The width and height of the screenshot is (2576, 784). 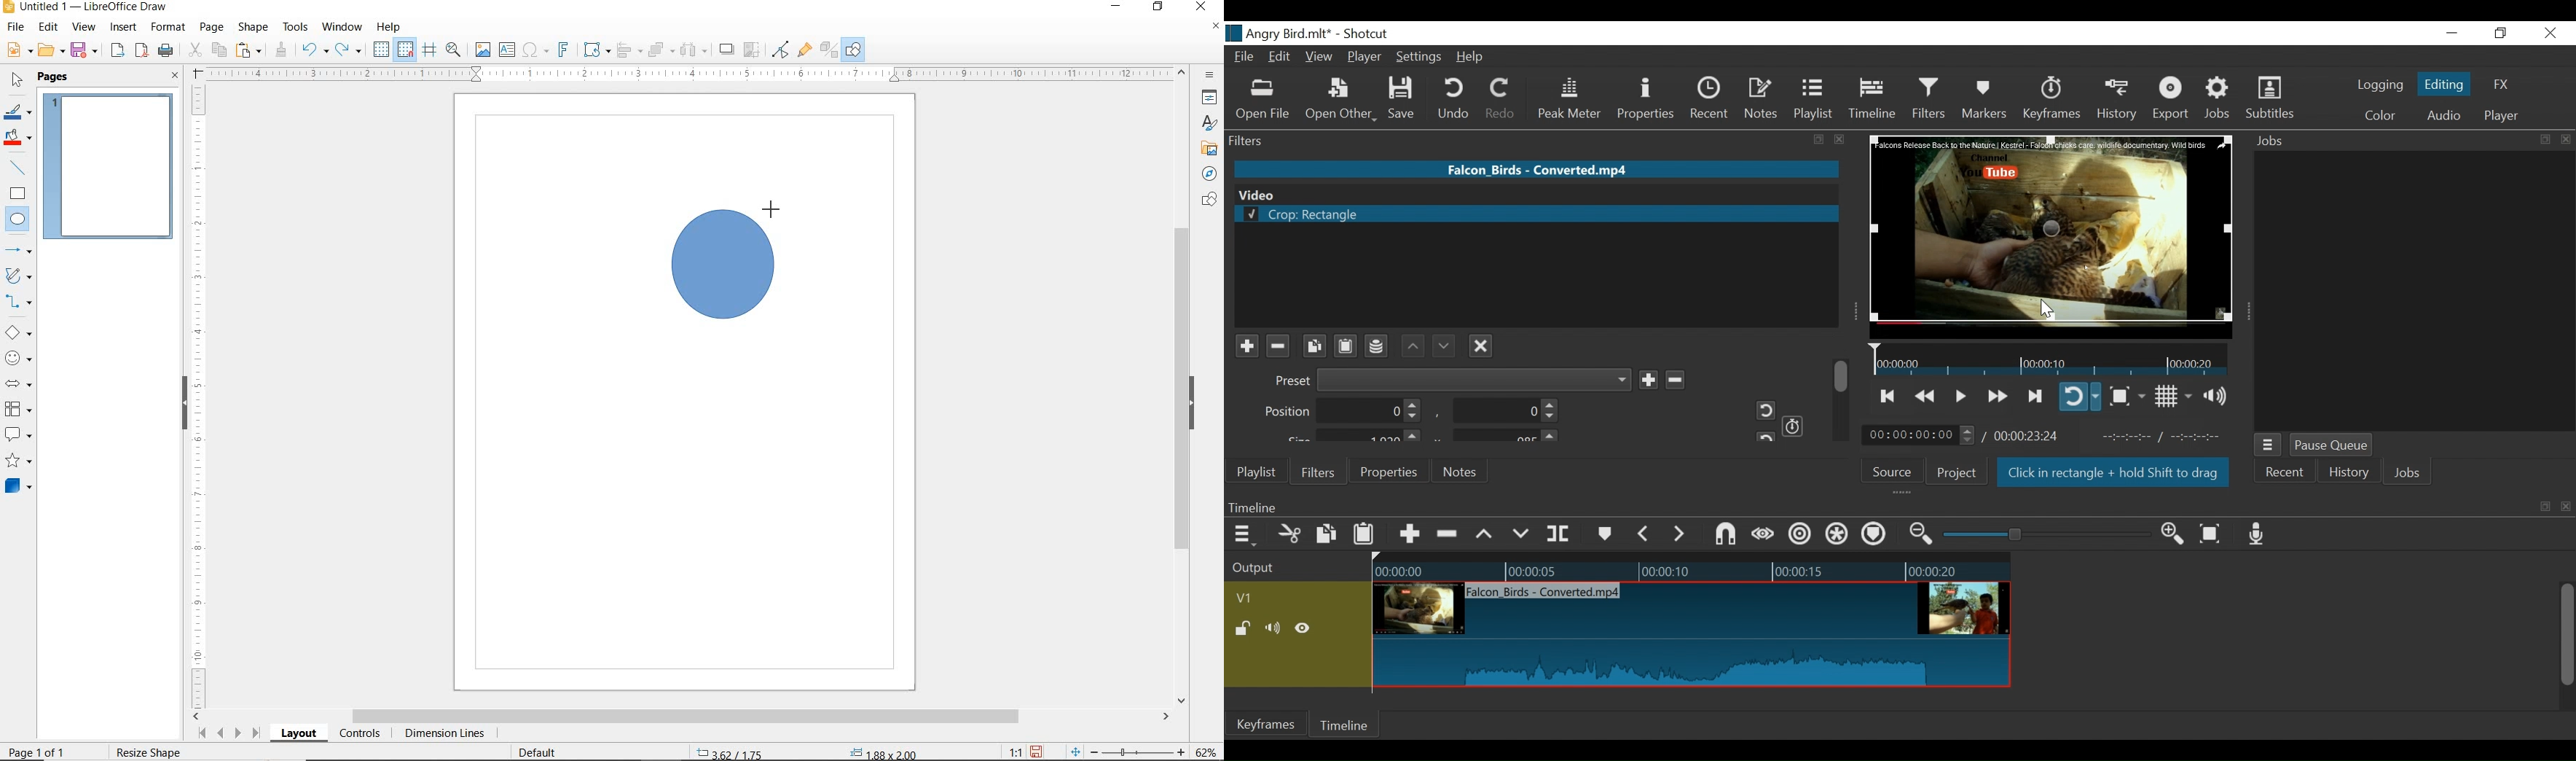 I want to click on Project, so click(x=1957, y=472).